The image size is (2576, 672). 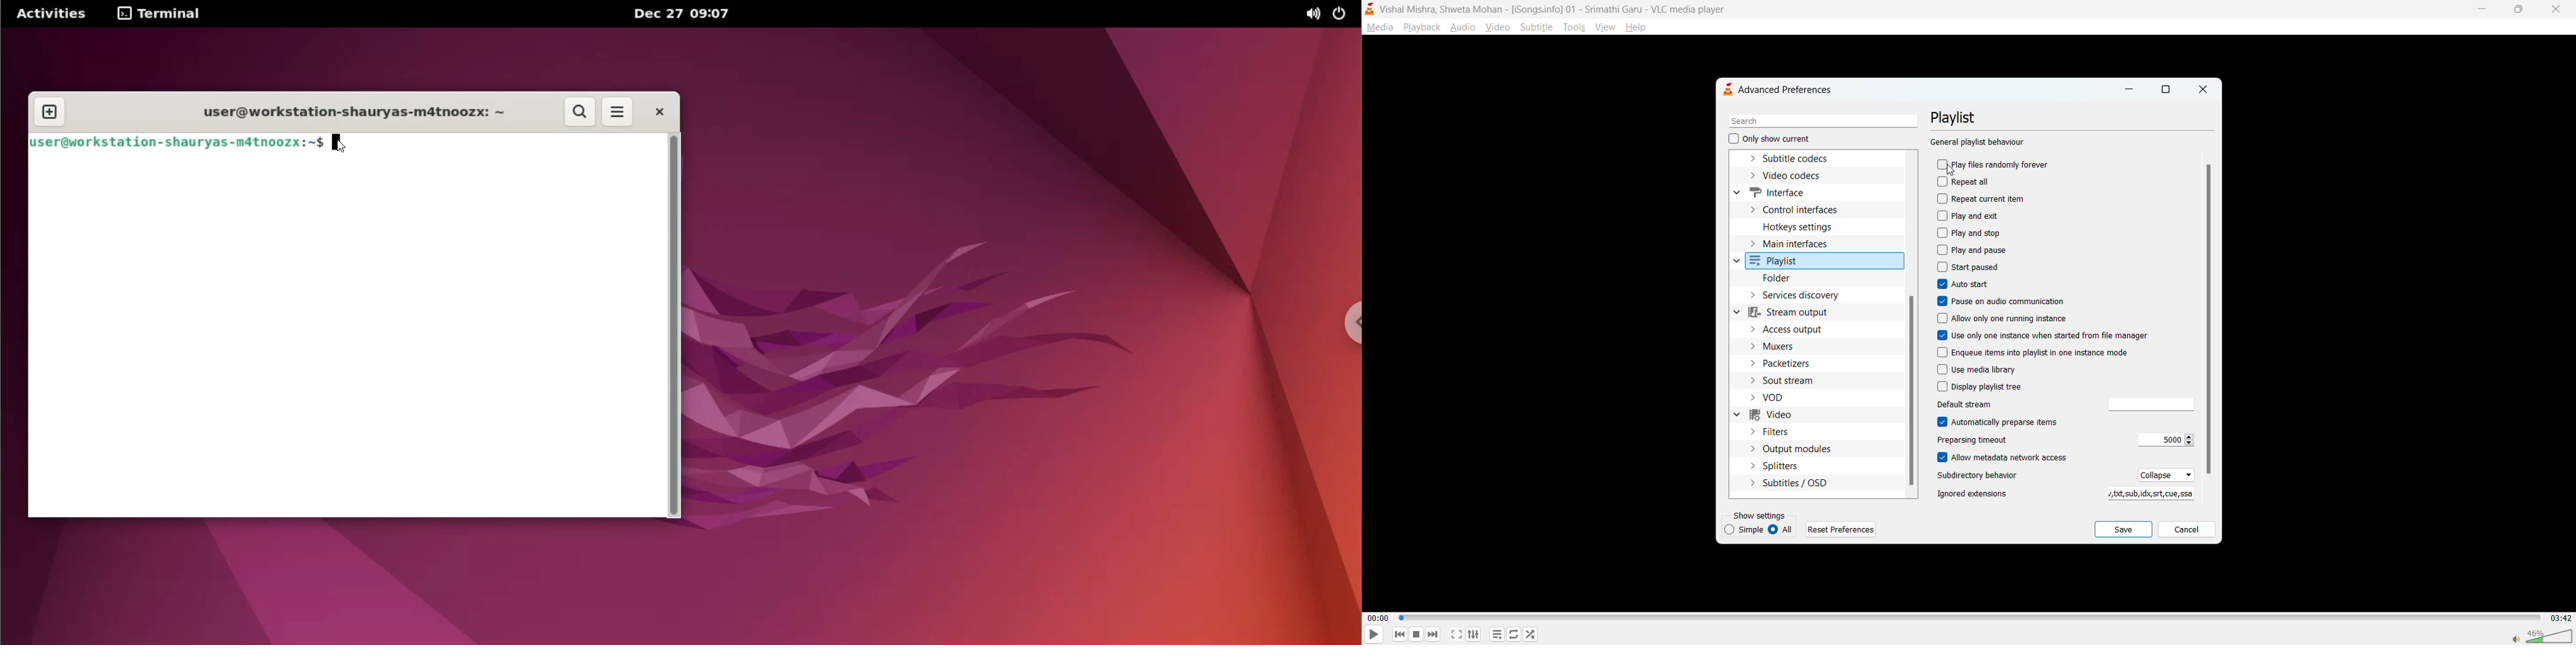 I want to click on enqueue items into playlist, so click(x=2049, y=351).